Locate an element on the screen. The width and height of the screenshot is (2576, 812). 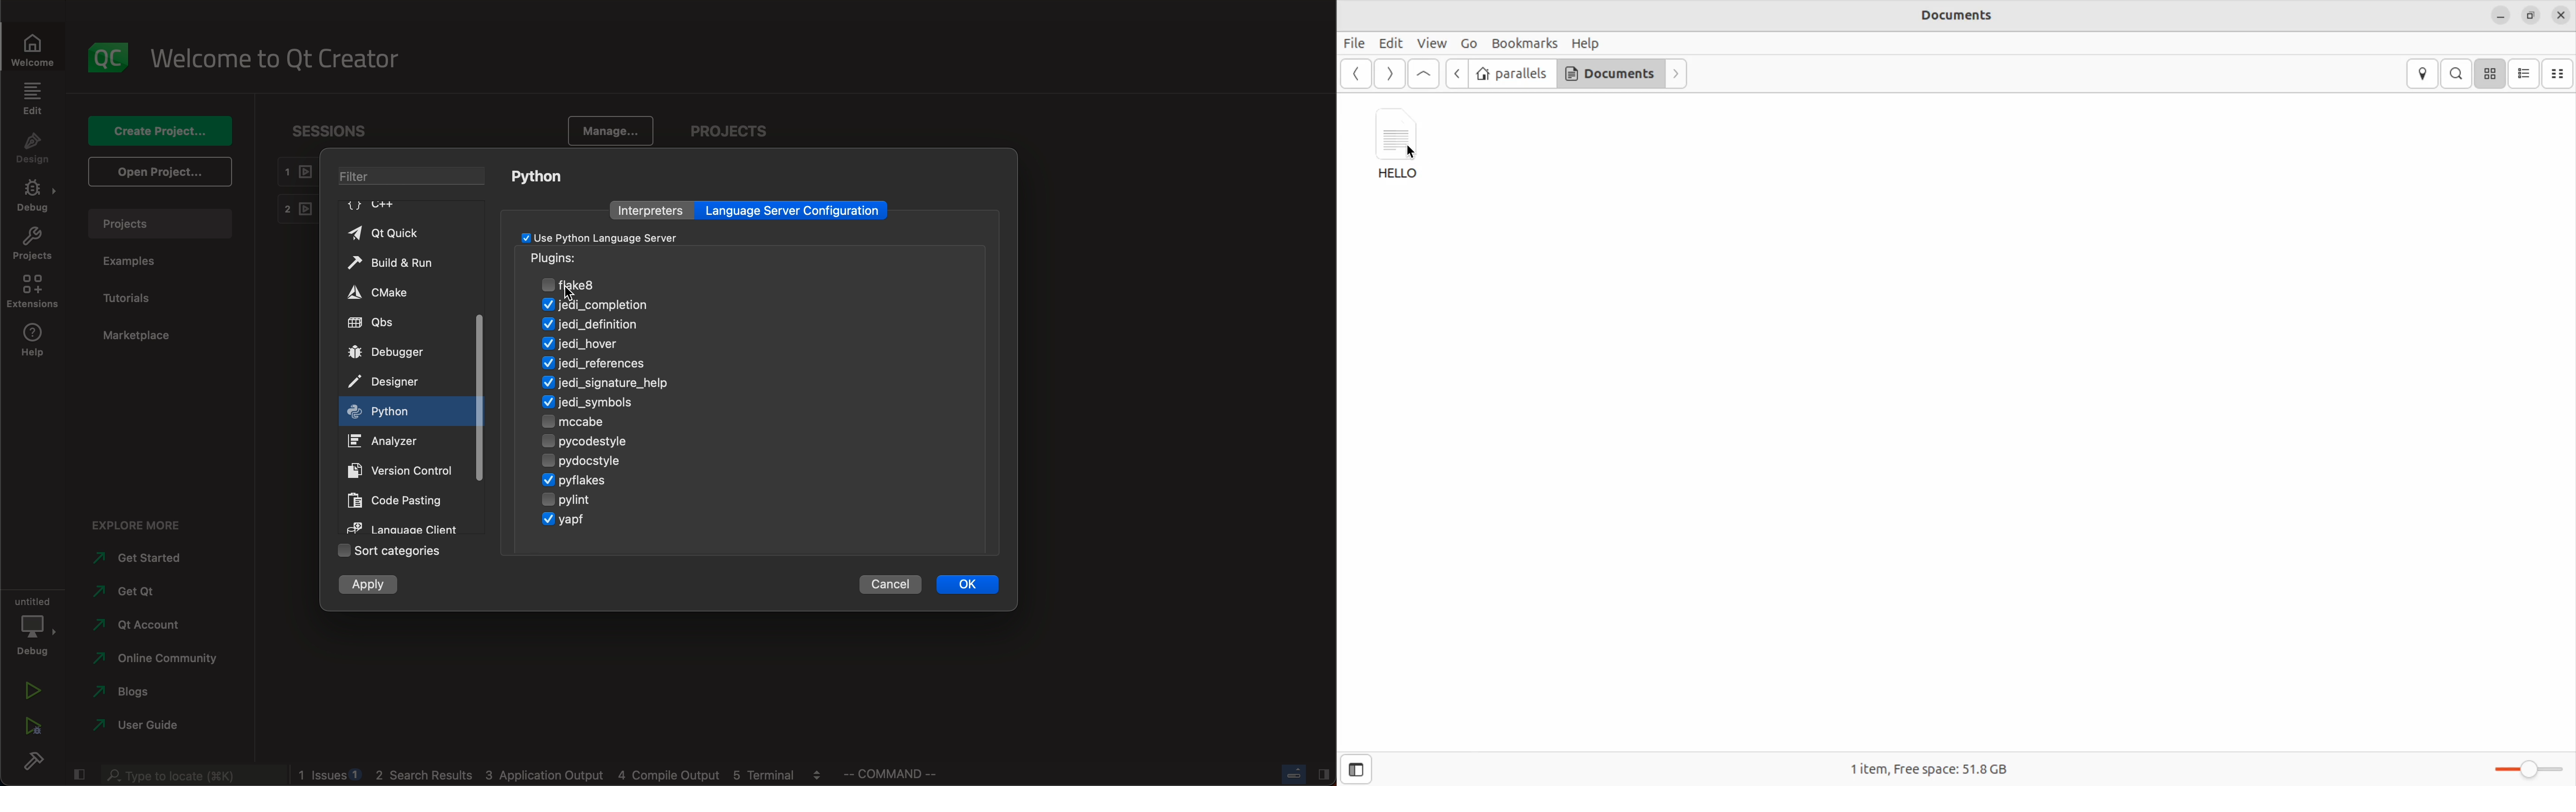
account is located at coordinates (141, 626).